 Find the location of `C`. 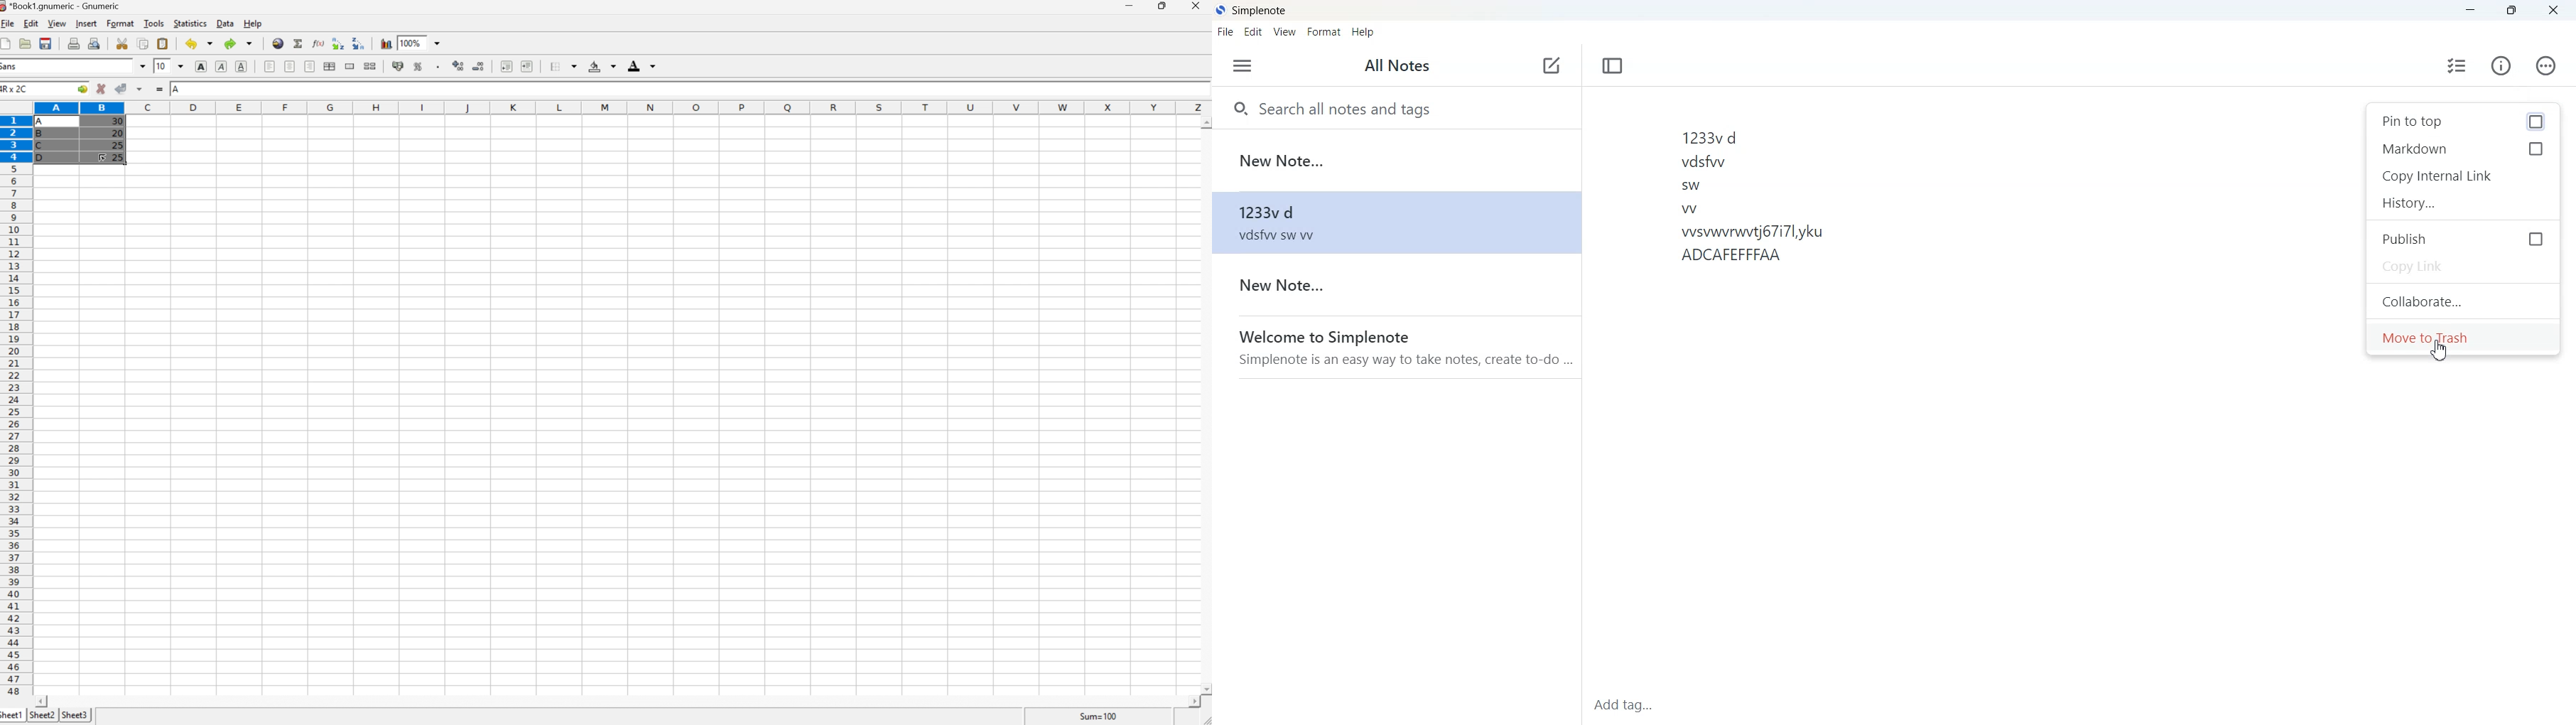

C is located at coordinates (41, 145).